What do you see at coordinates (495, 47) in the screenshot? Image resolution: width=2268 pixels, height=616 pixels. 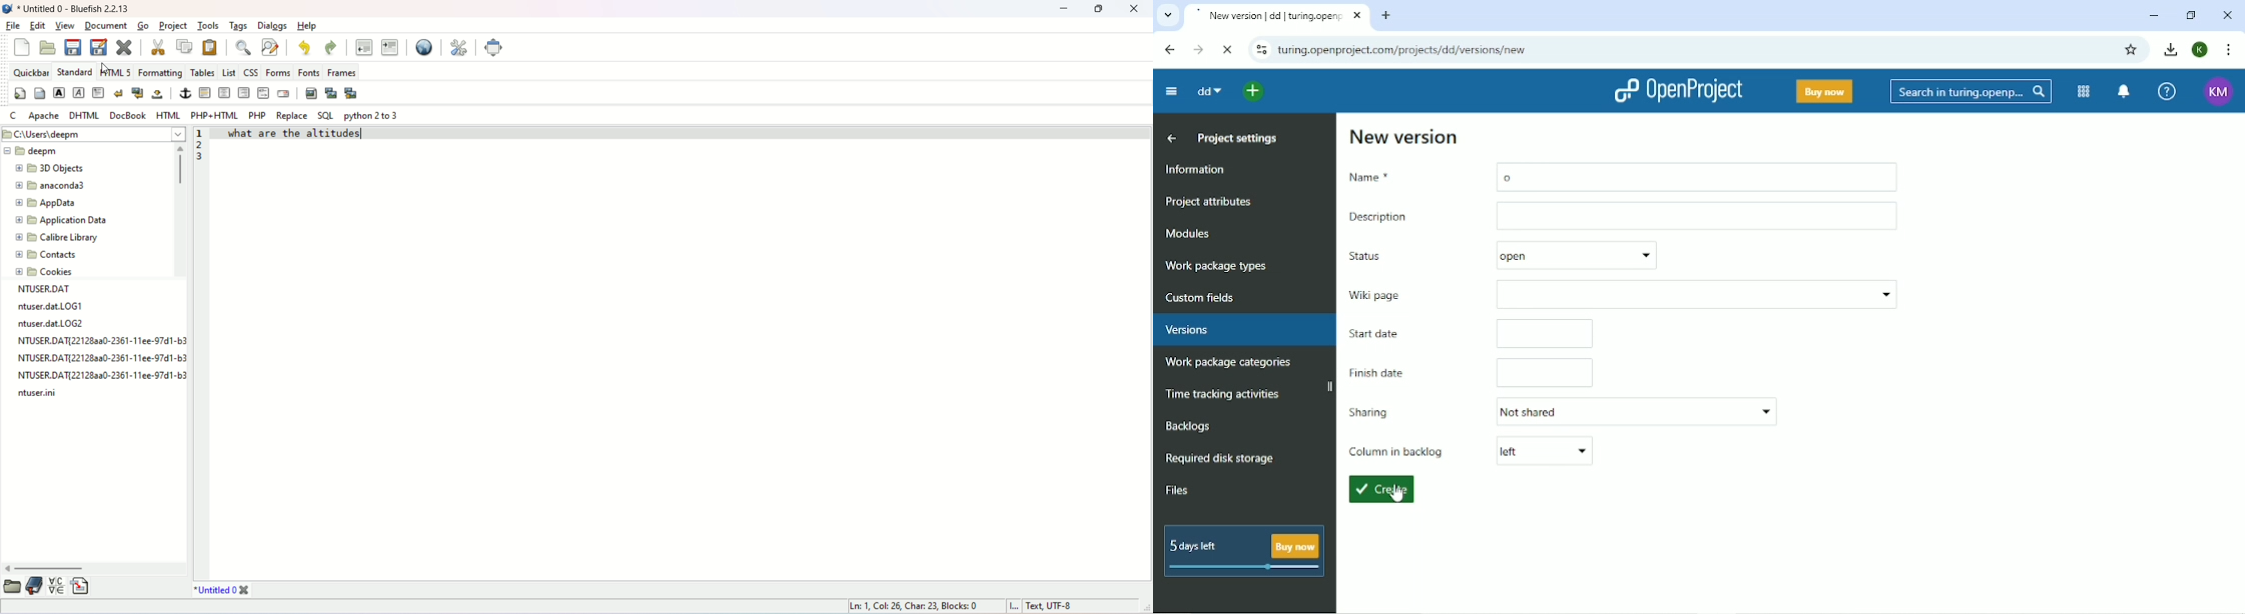 I see `fullscreen` at bounding box center [495, 47].